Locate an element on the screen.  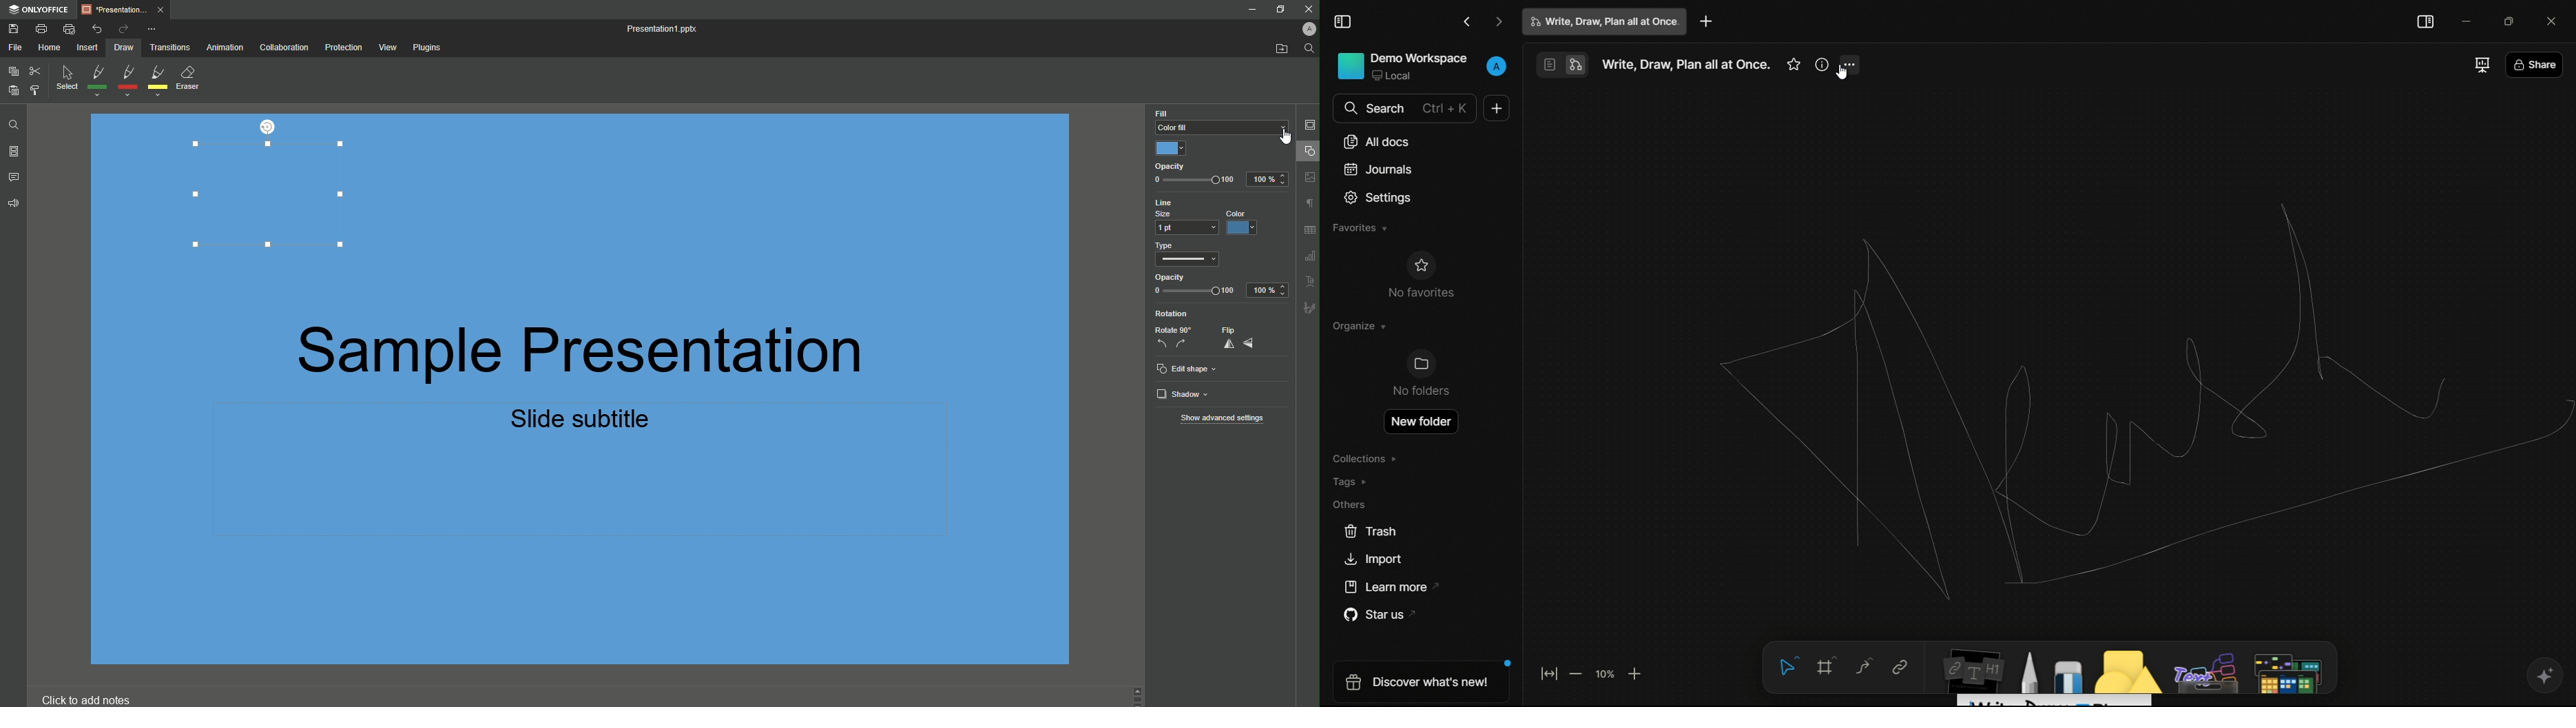
Show Advanced Settings is located at coordinates (1225, 420).